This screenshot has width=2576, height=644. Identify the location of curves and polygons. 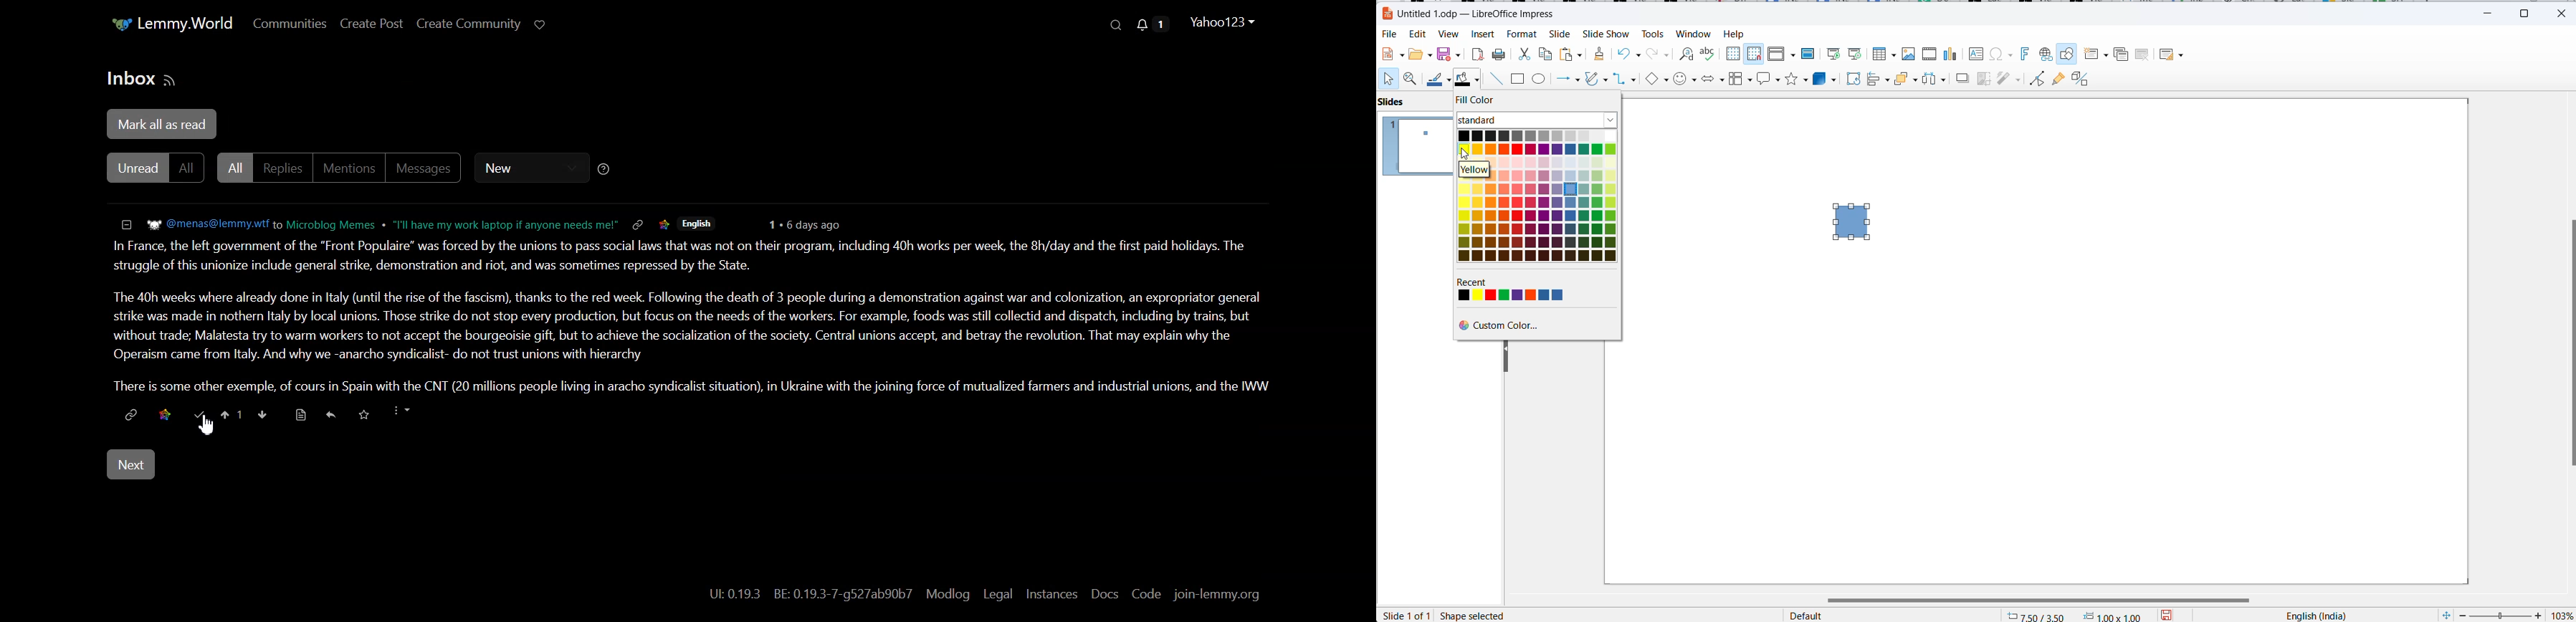
(1595, 80).